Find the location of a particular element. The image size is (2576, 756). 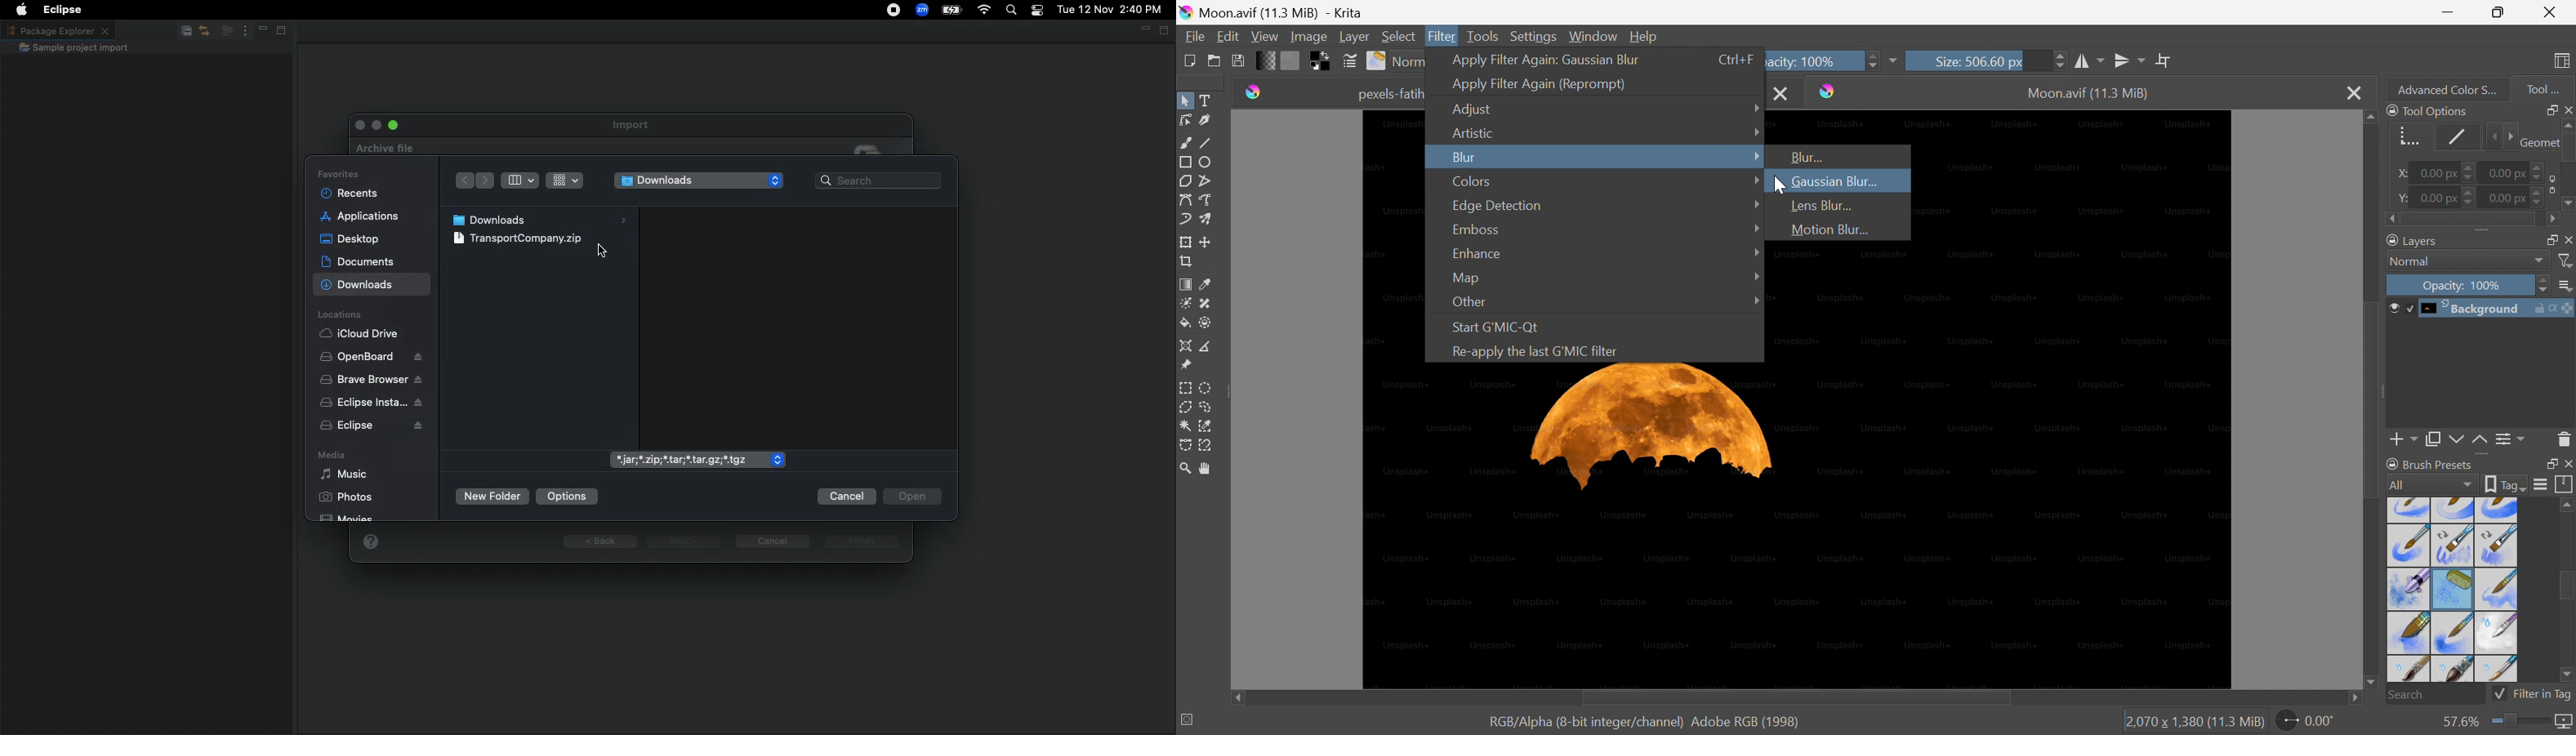

Tool is located at coordinates (2543, 90).